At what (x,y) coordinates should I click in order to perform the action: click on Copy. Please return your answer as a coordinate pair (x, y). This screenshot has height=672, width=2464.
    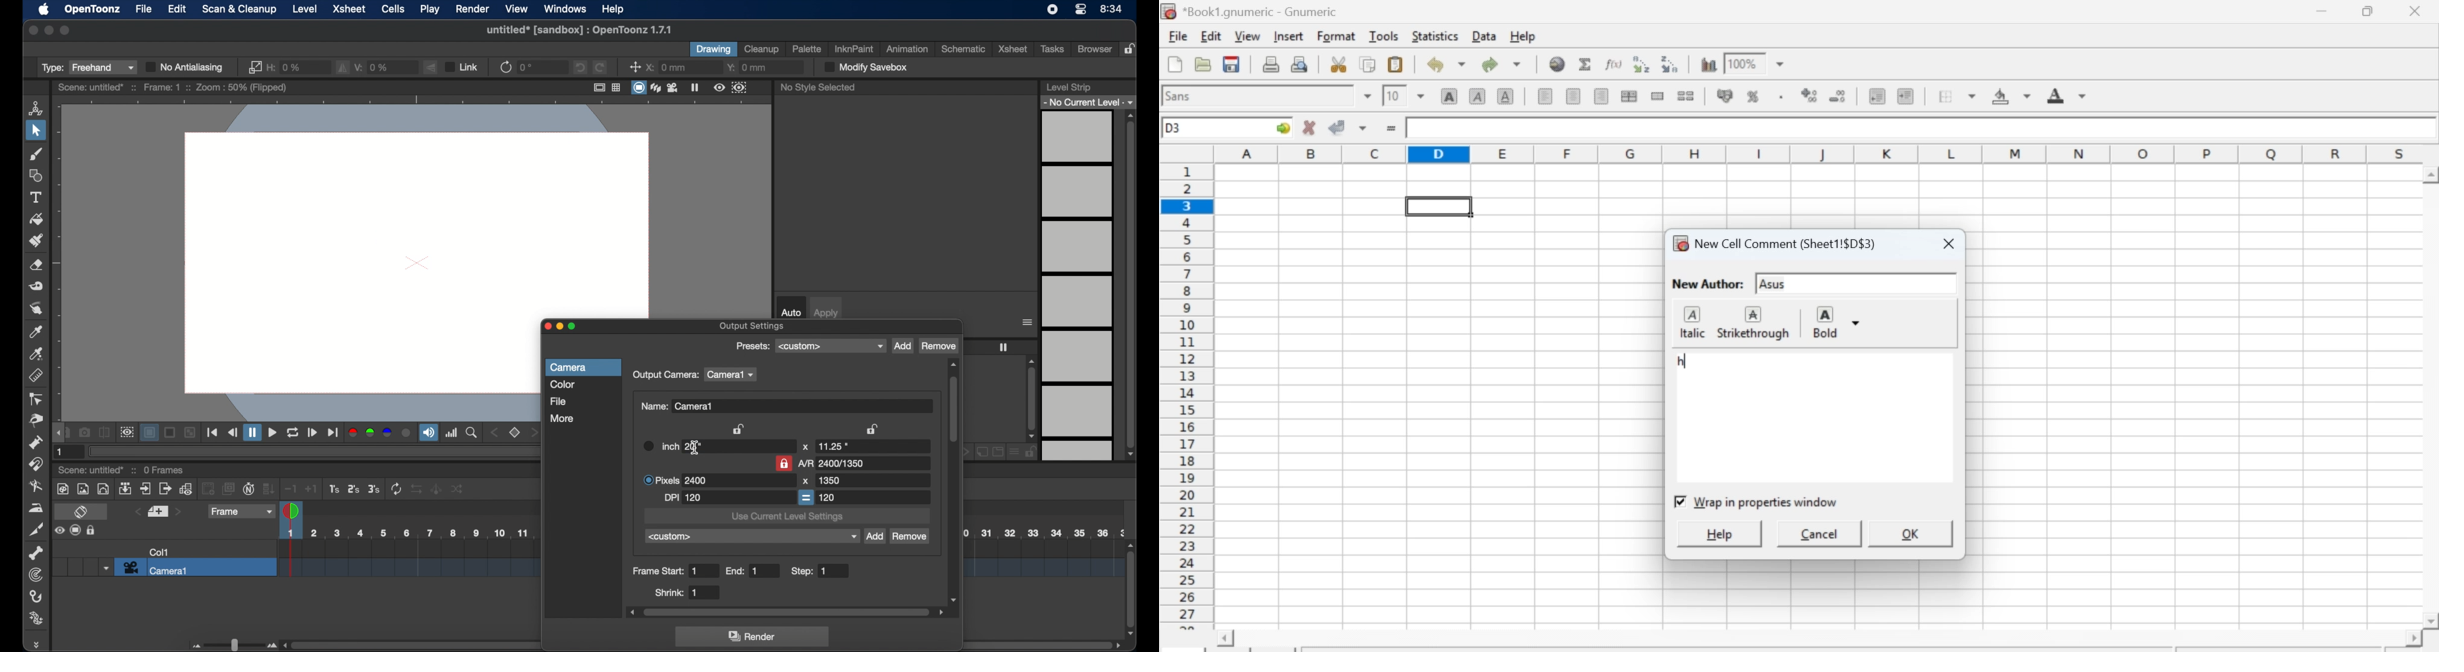
    Looking at the image, I should click on (1371, 65).